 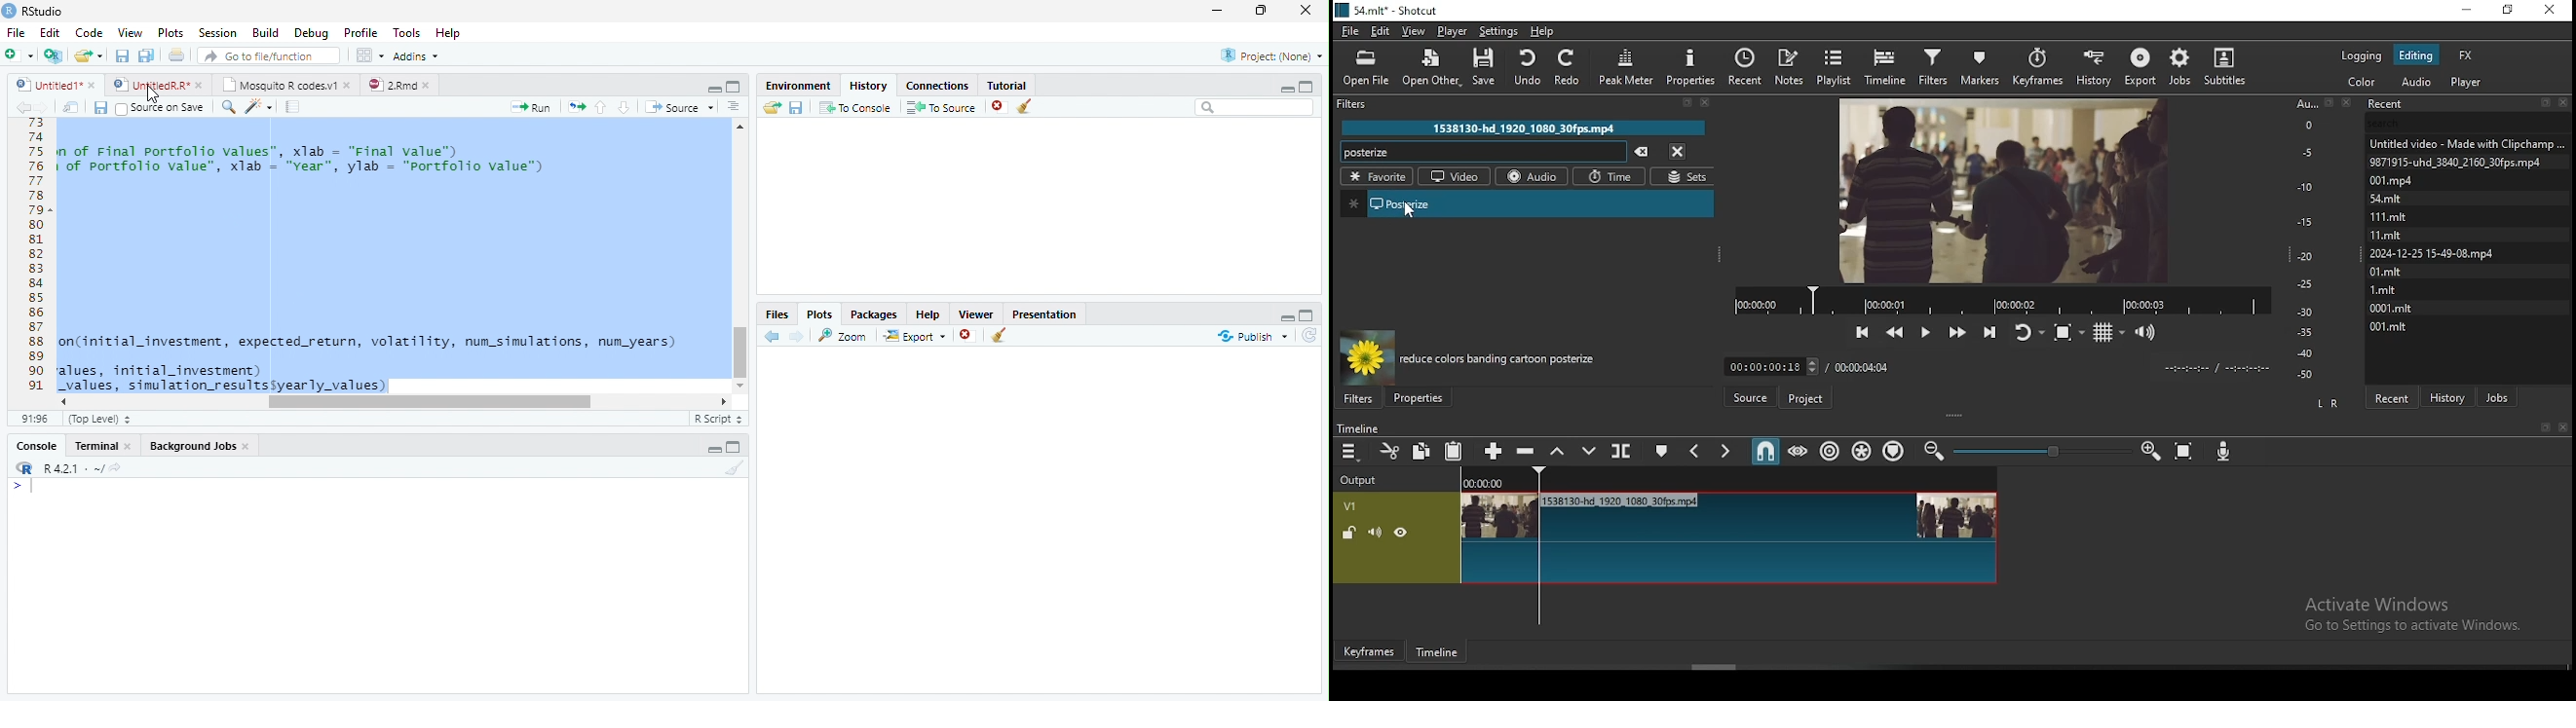 I want to click on 54.mit, so click(x=2385, y=198).